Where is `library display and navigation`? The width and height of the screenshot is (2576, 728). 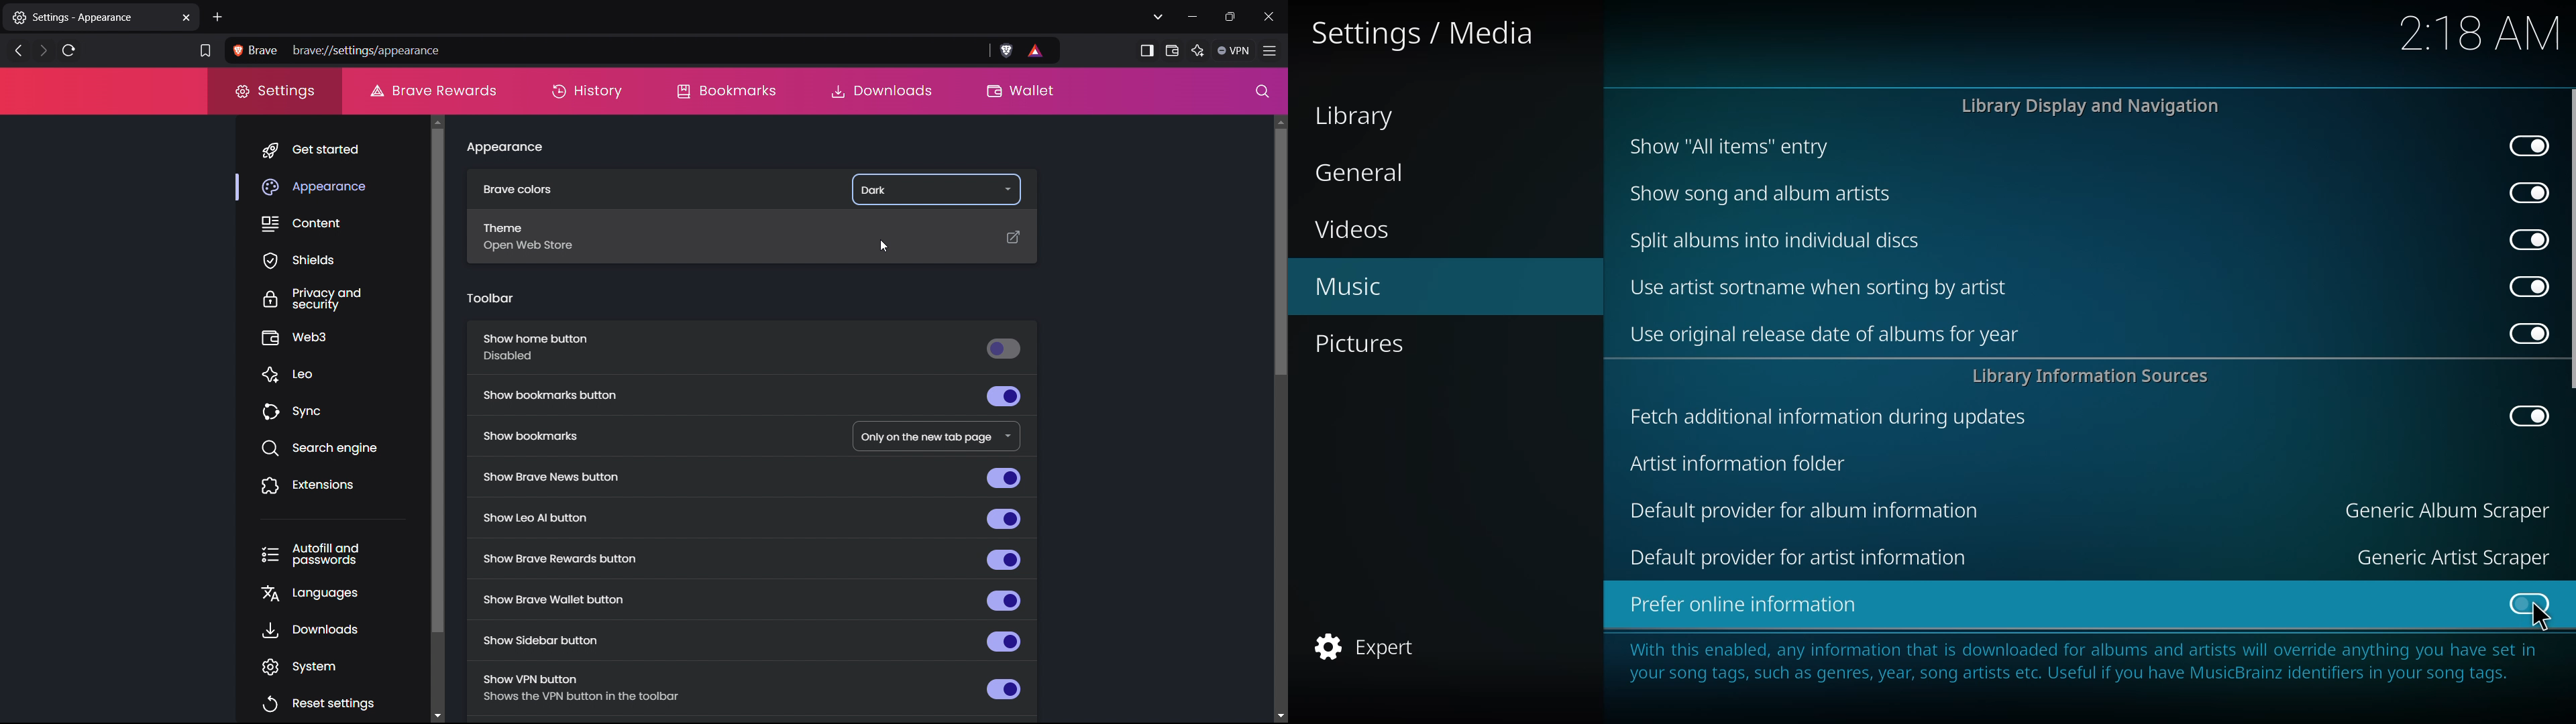
library display and navigation is located at coordinates (2090, 106).